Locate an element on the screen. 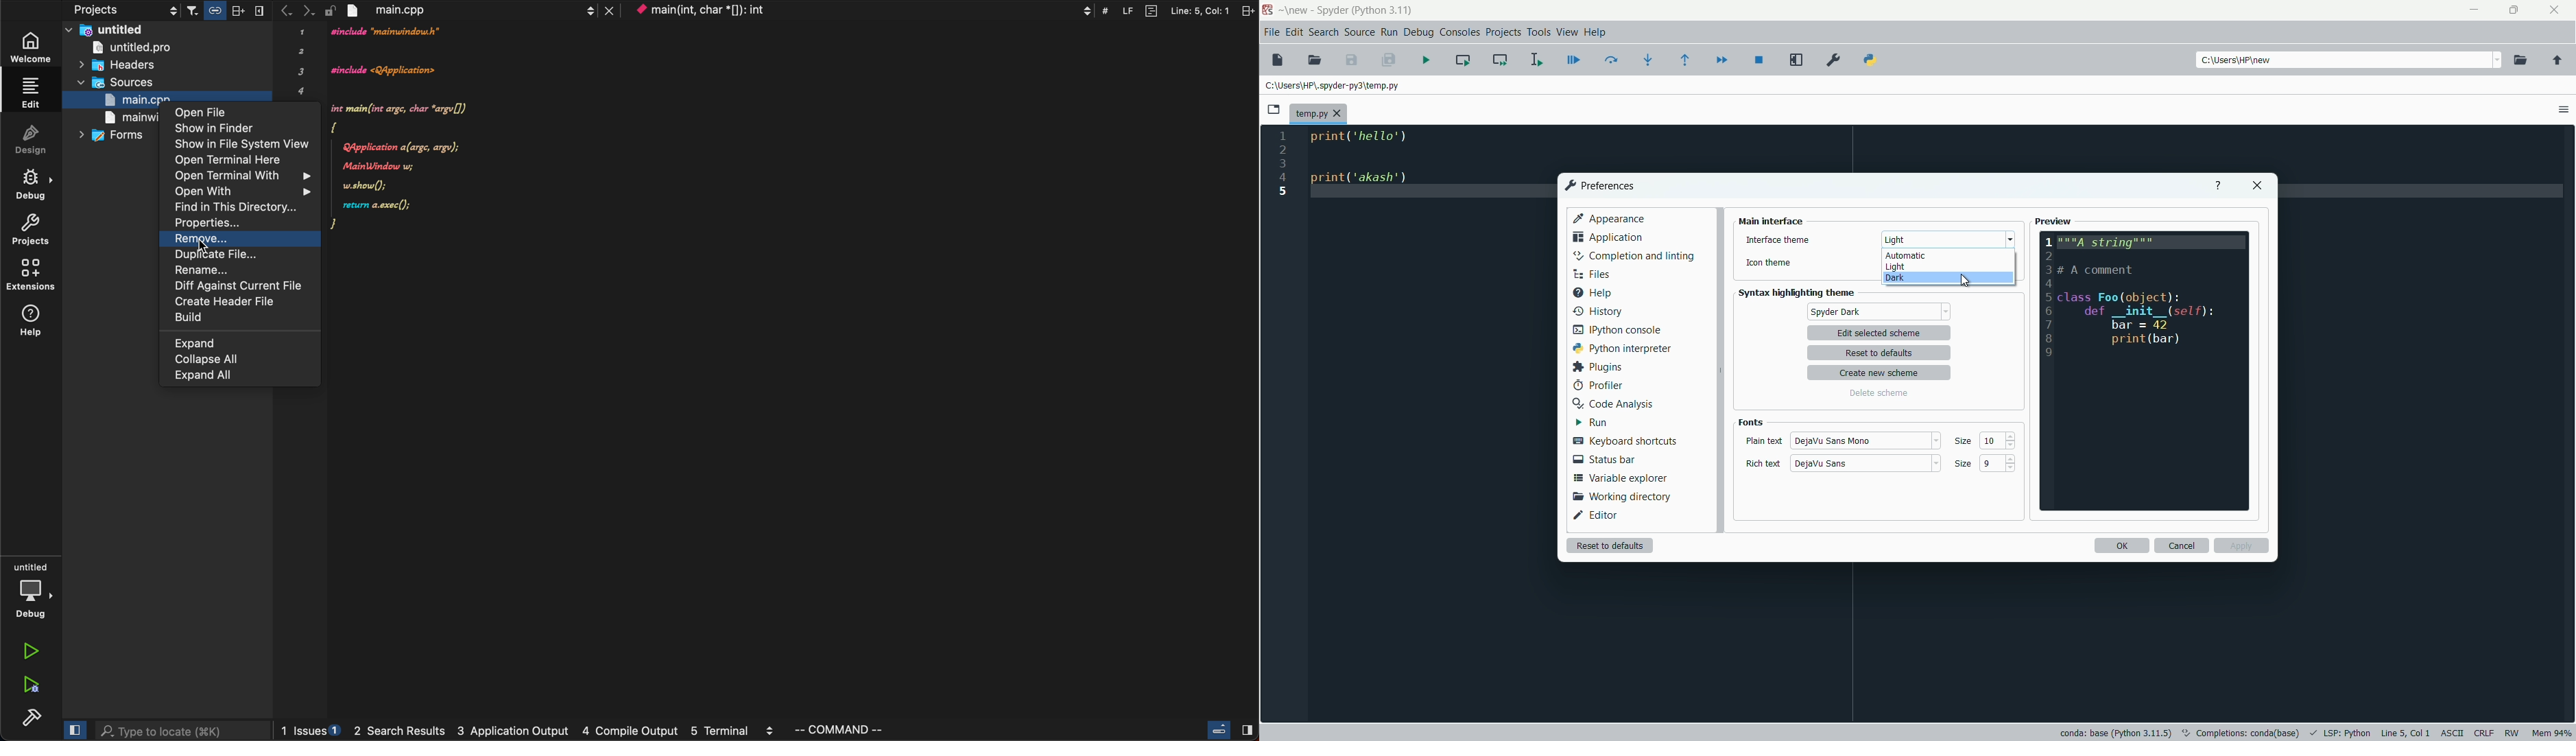 Image resolution: width=2576 pixels, height=756 pixels. open file is located at coordinates (1315, 60).